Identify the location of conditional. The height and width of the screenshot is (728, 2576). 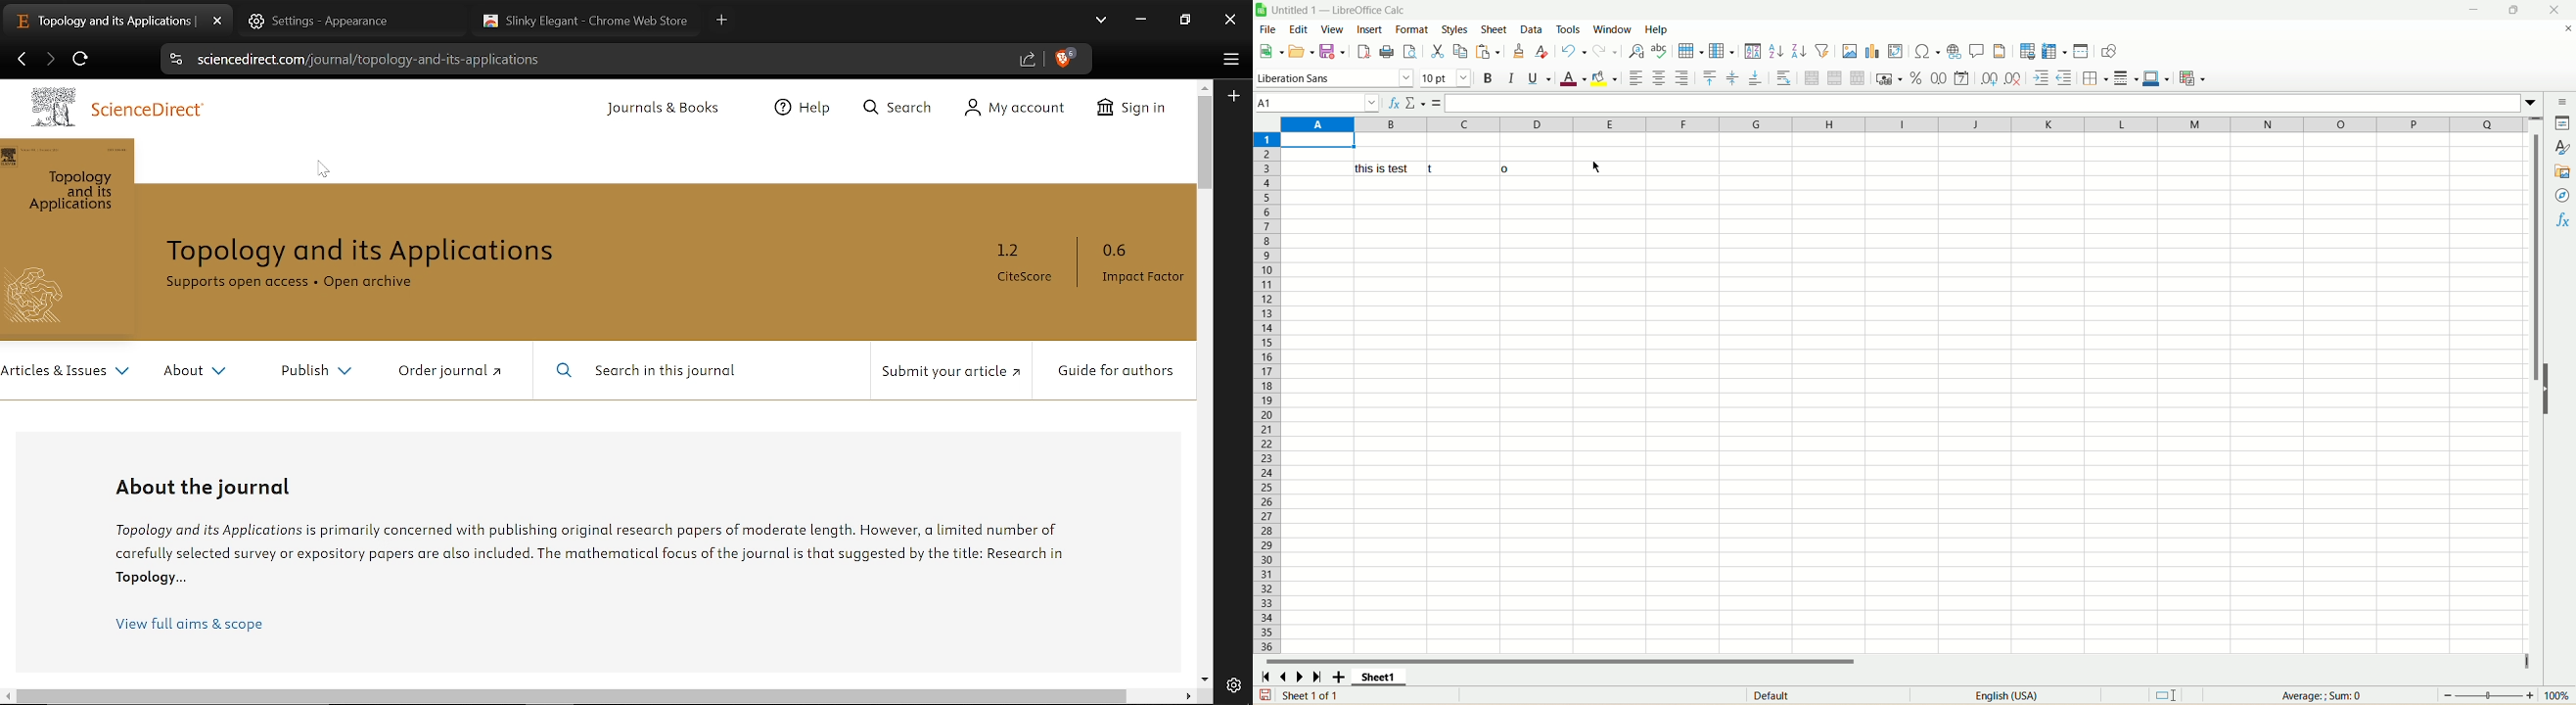
(2194, 79).